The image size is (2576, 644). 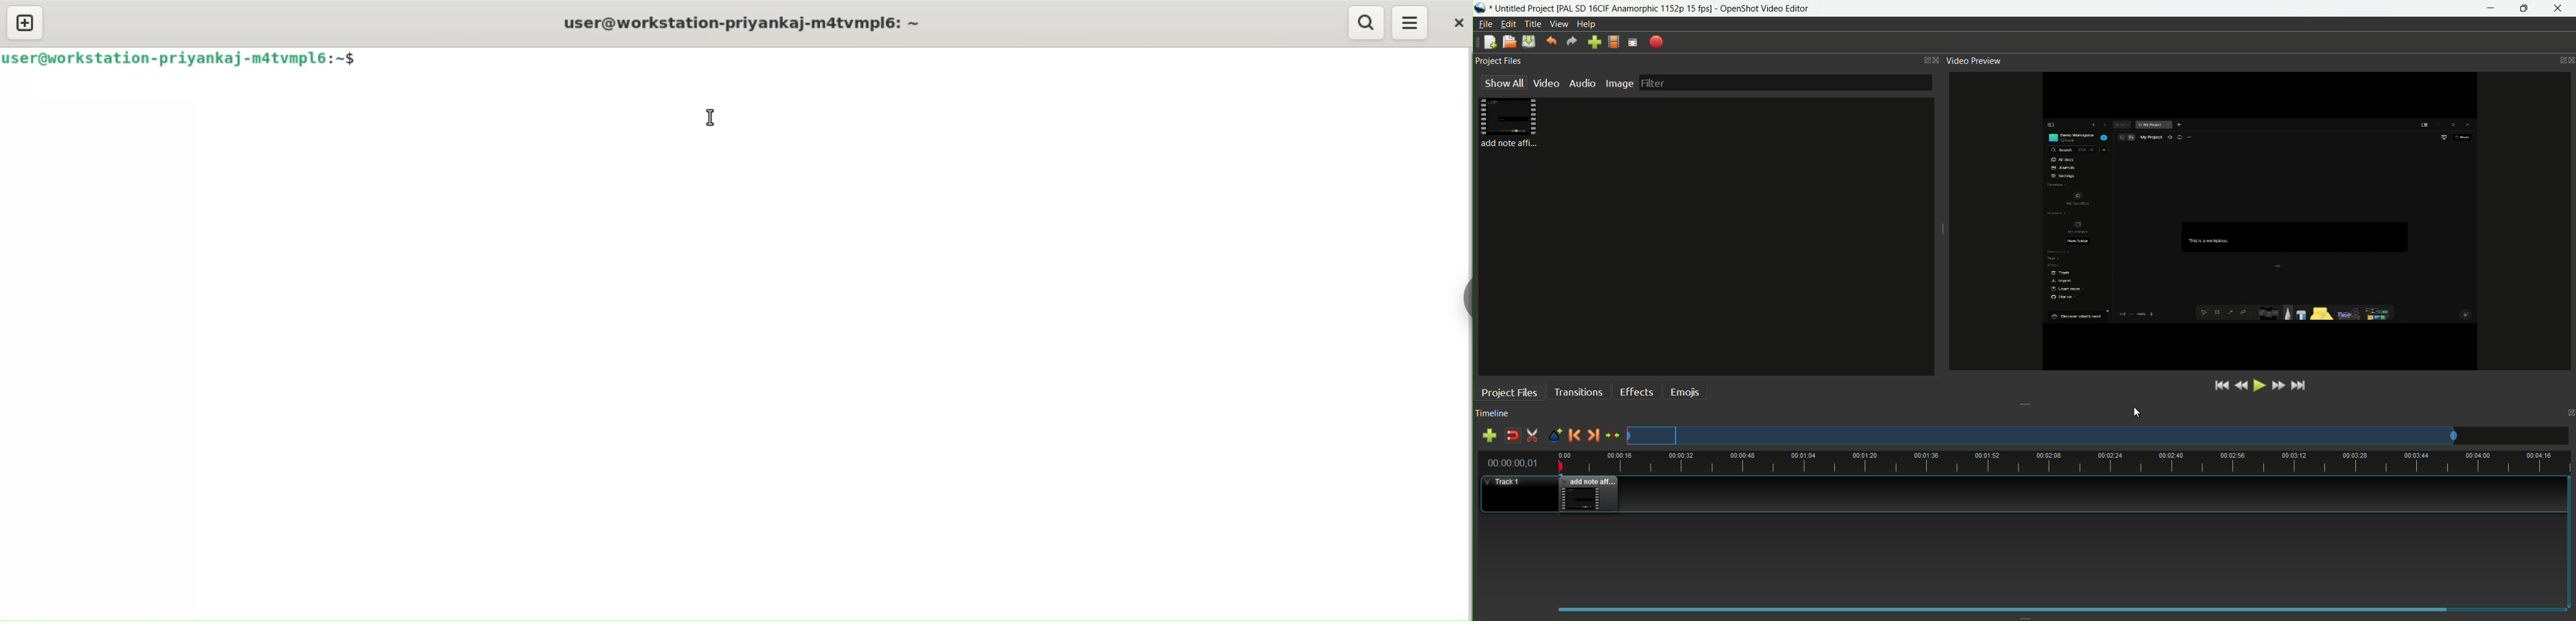 What do you see at coordinates (1574, 435) in the screenshot?
I see `previous marker` at bounding box center [1574, 435].